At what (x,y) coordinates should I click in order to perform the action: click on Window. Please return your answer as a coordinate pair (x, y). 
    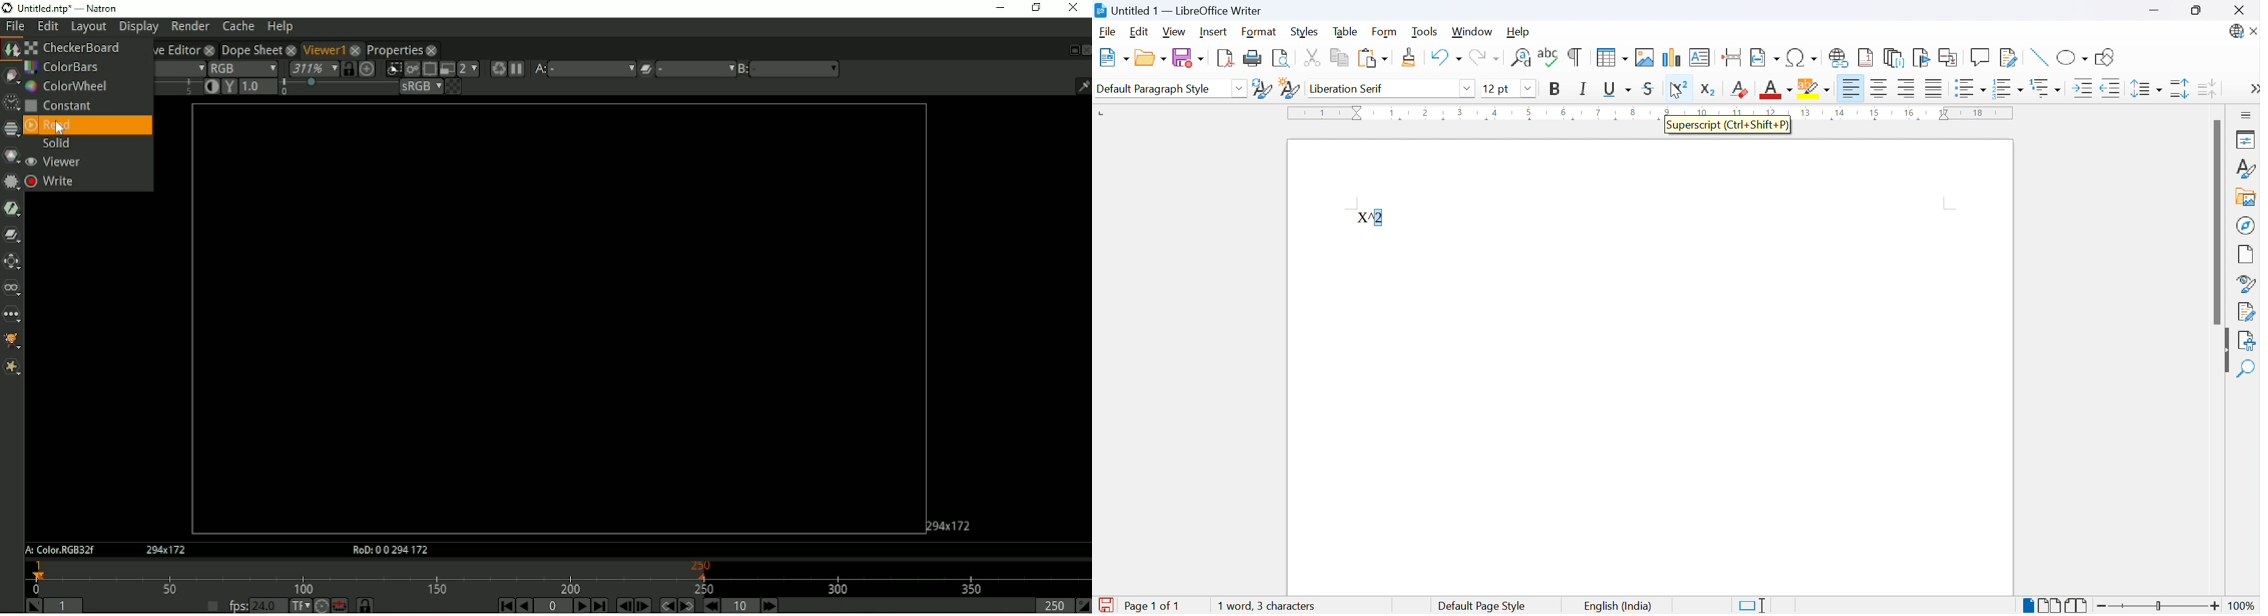
    Looking at the image, I should click on (1471, 32).